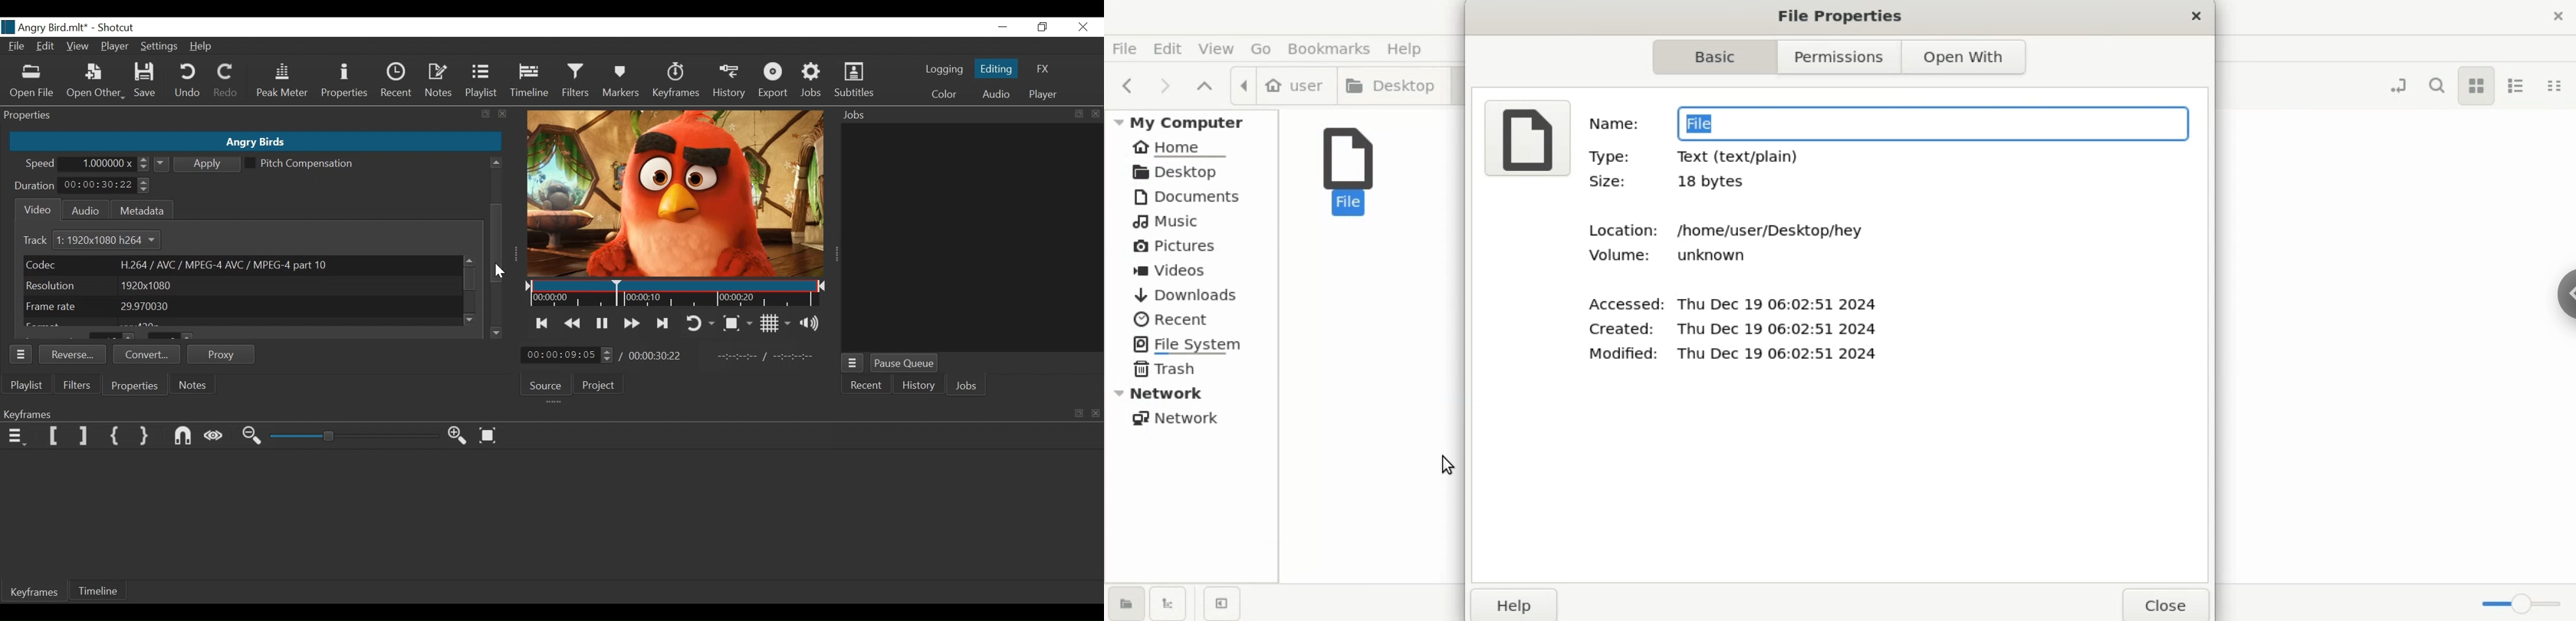 The width and height of the screenshot is (2576, 644). Describe the element at coordinates (528, 83) in the screenshot. I see `Timeline` at that location.